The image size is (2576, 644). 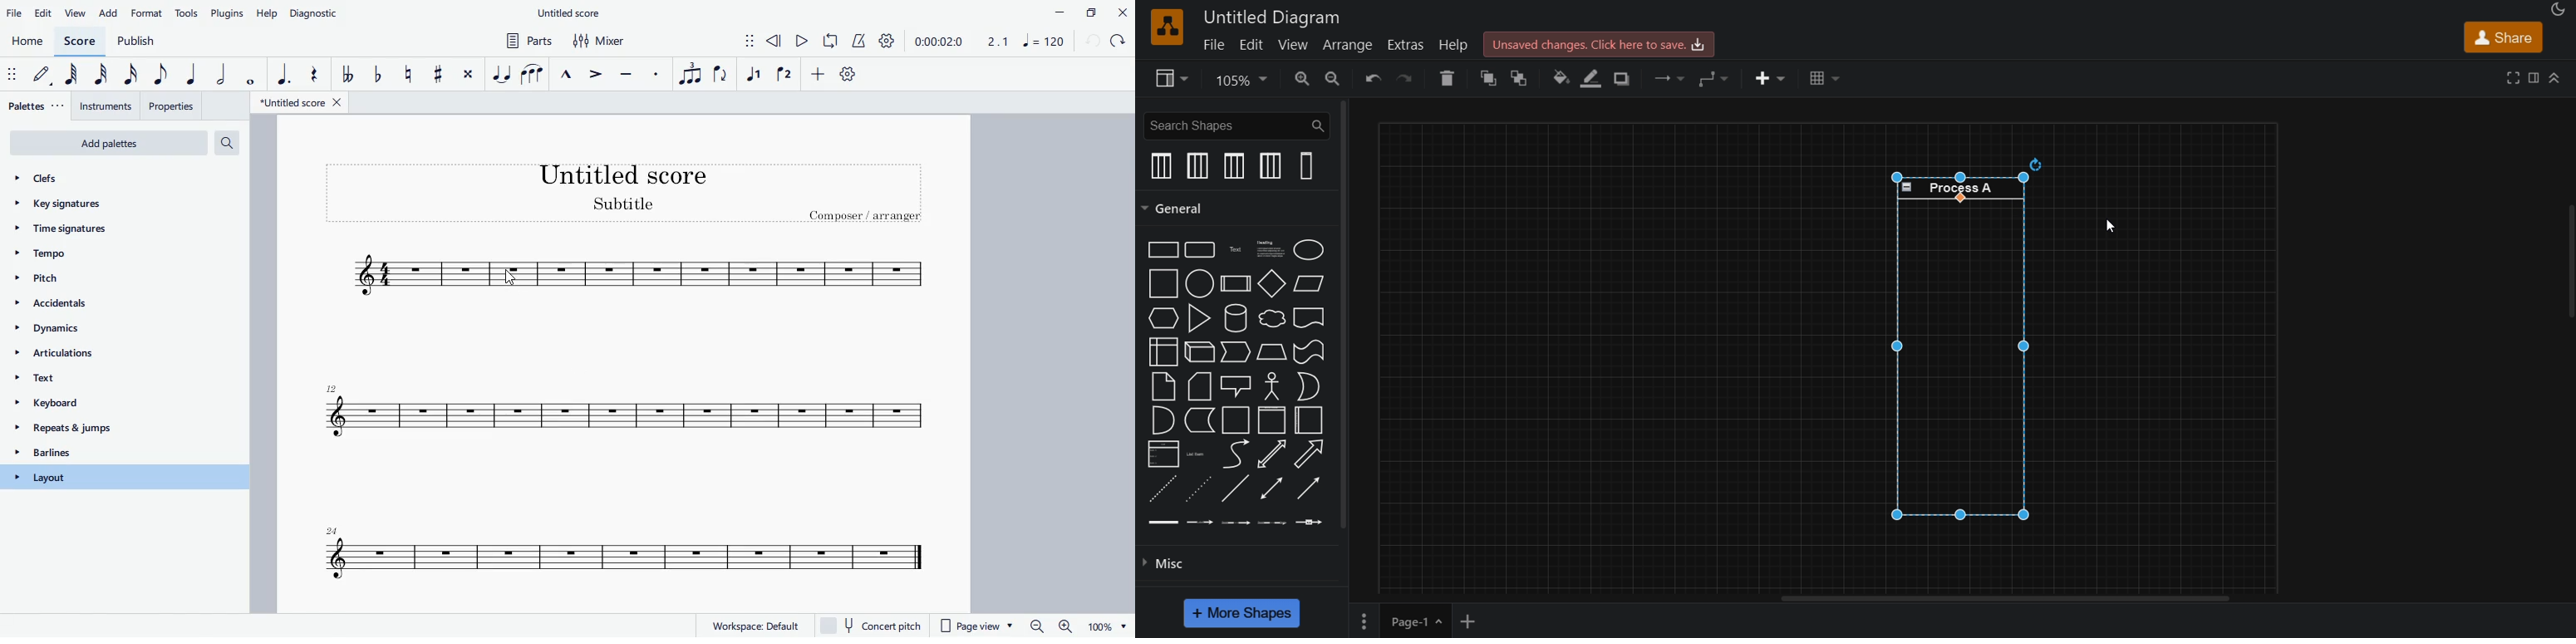 What do you see at coordinates (1200, 317) in the screenshot?
I see `trinagle` at bounding box center [1200, 317].